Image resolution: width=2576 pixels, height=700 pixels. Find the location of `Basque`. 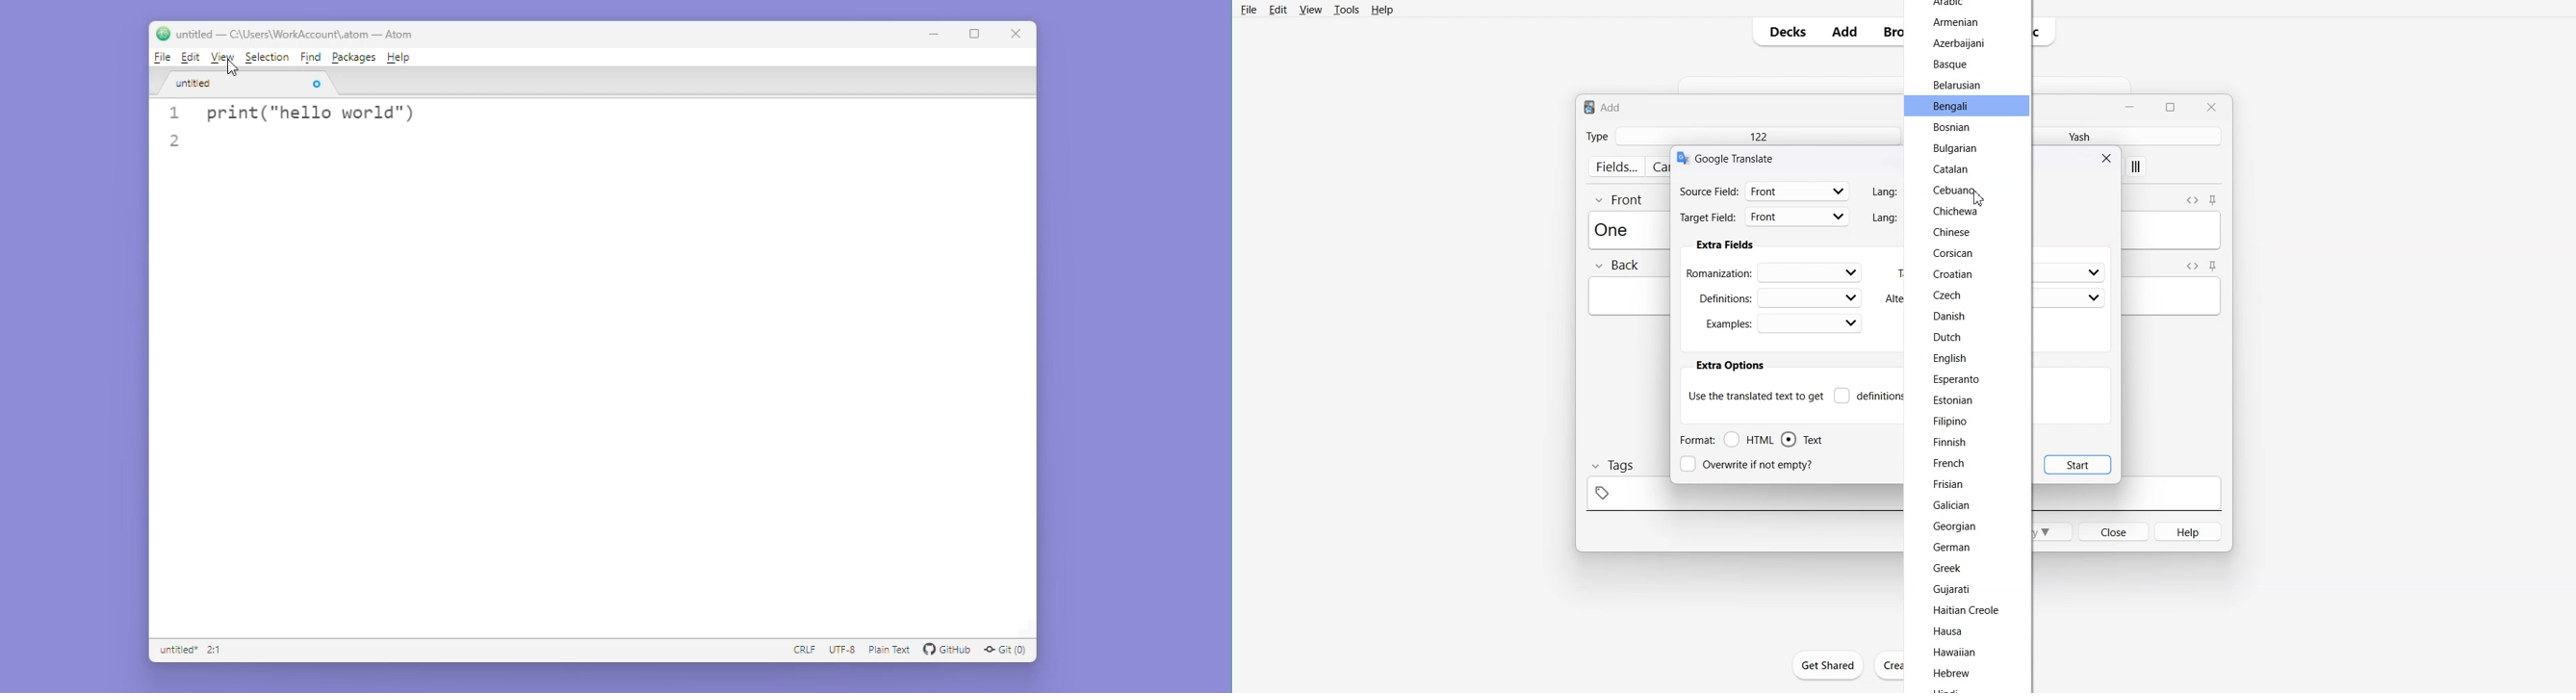

Basque is located at coordinates (1950, 65).